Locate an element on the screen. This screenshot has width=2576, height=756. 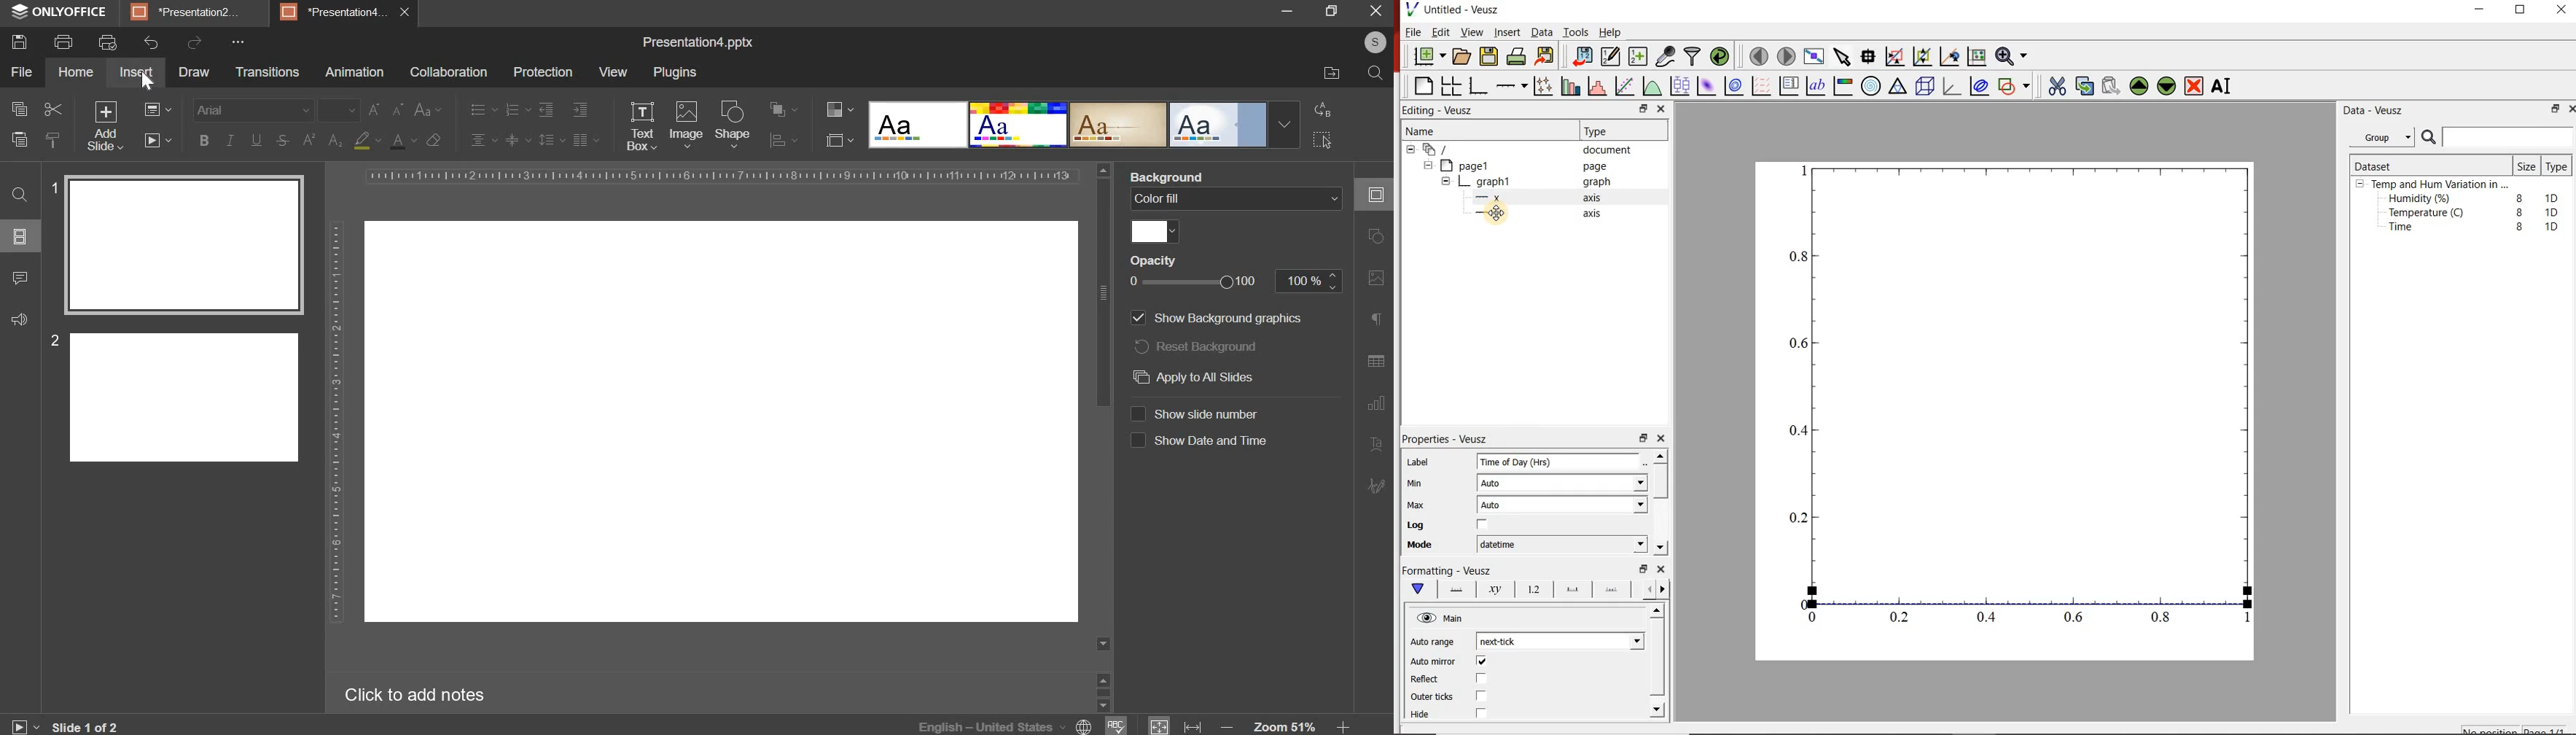
text box is located at coordinates (641, 126).